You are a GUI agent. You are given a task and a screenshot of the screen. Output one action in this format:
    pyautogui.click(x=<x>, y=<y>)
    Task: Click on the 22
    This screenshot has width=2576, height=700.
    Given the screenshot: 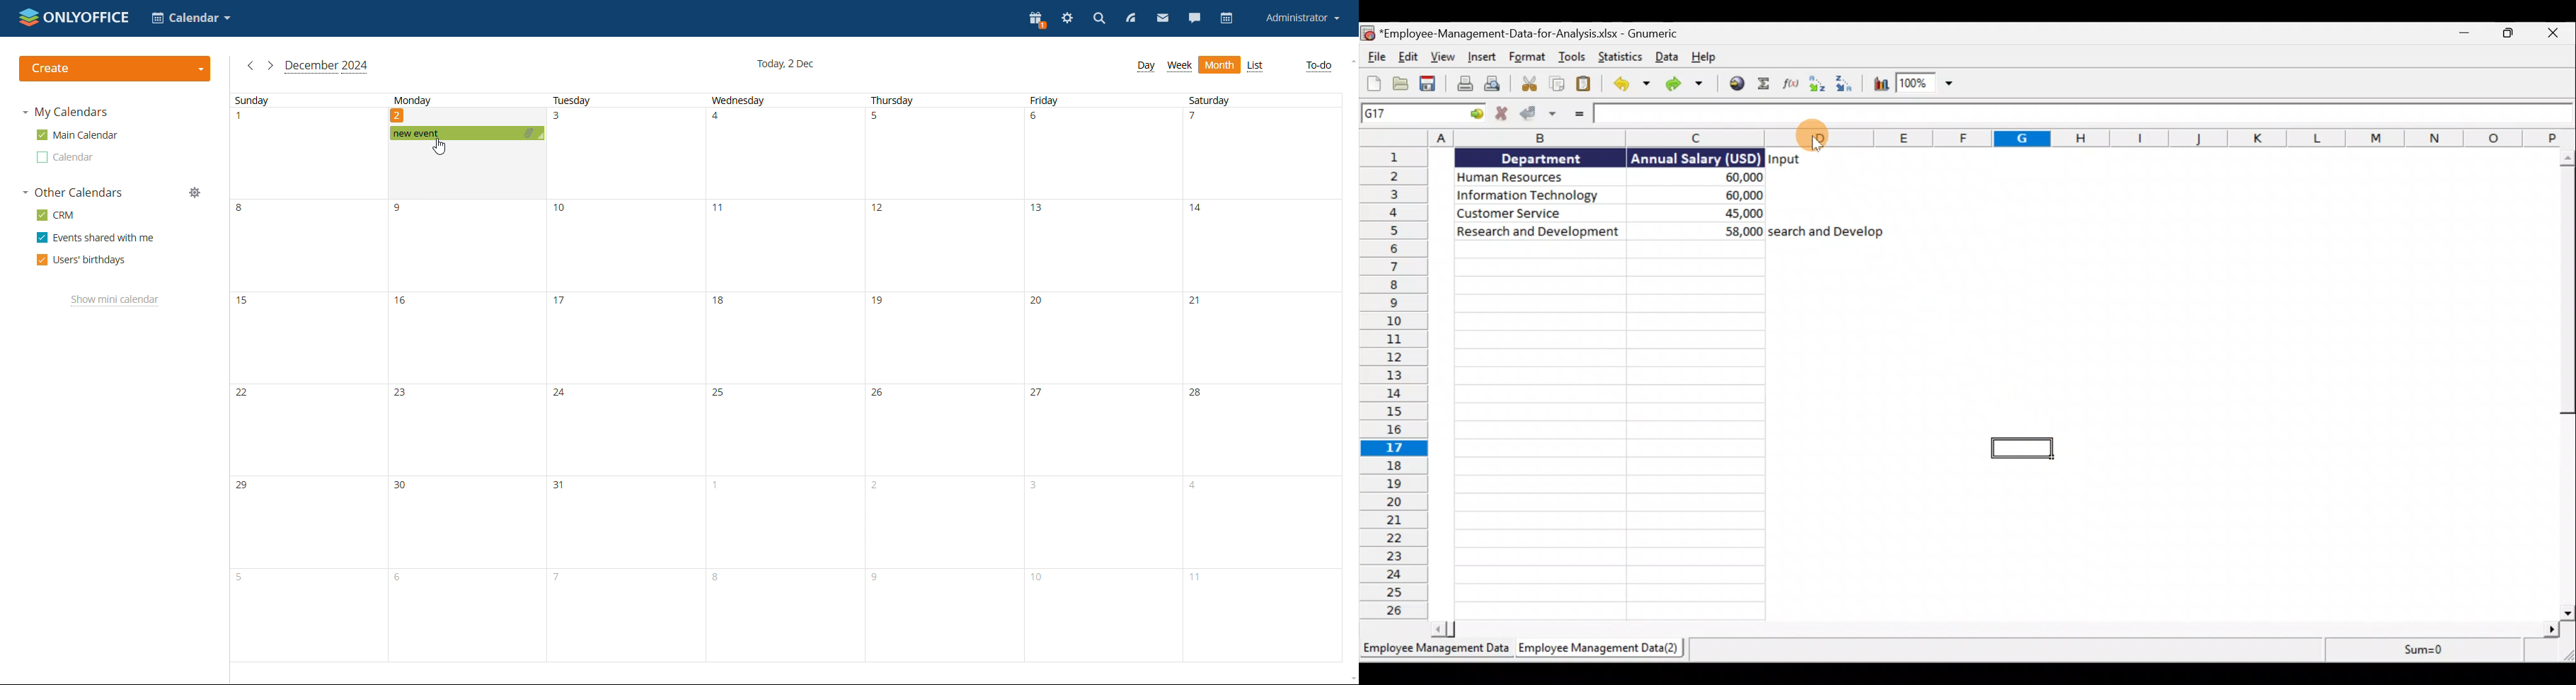 What is the action you would take?
    pyautogui.click(x=241, y=393)
    